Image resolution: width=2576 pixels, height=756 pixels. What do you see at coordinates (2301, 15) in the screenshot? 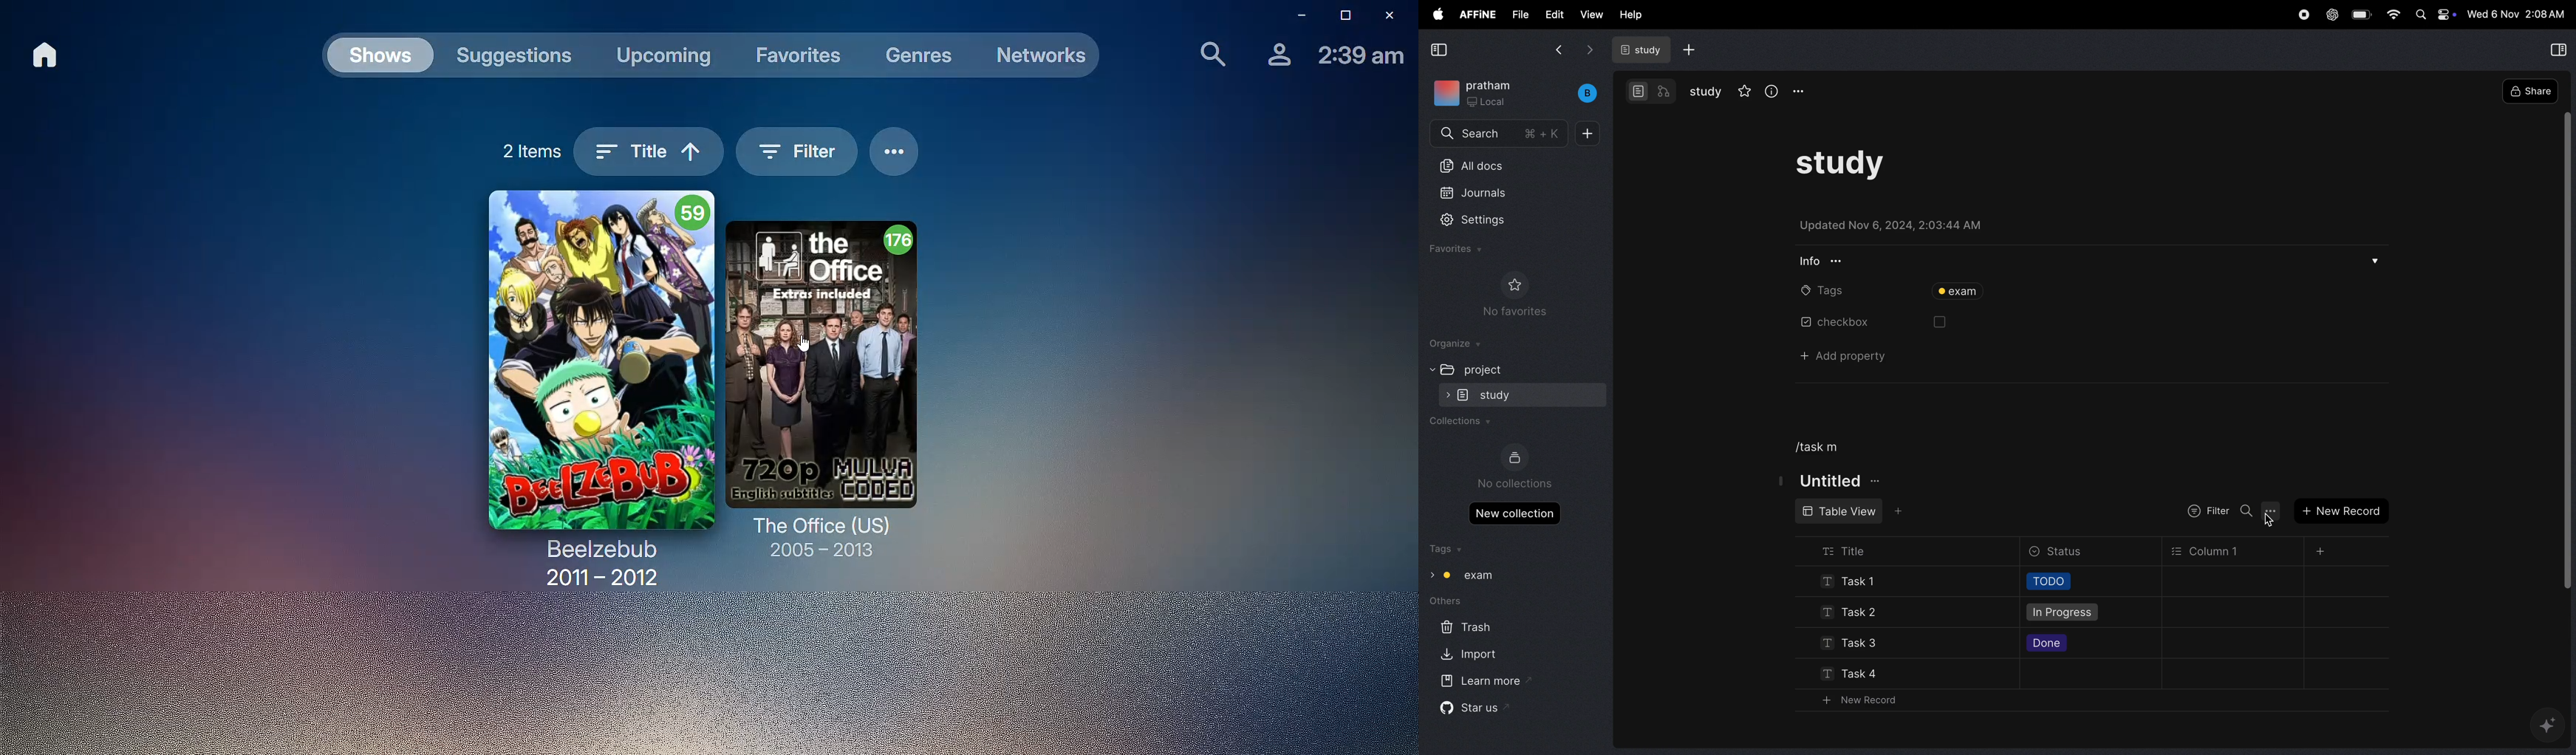
I see `record` at bounding box center [2301, 15].